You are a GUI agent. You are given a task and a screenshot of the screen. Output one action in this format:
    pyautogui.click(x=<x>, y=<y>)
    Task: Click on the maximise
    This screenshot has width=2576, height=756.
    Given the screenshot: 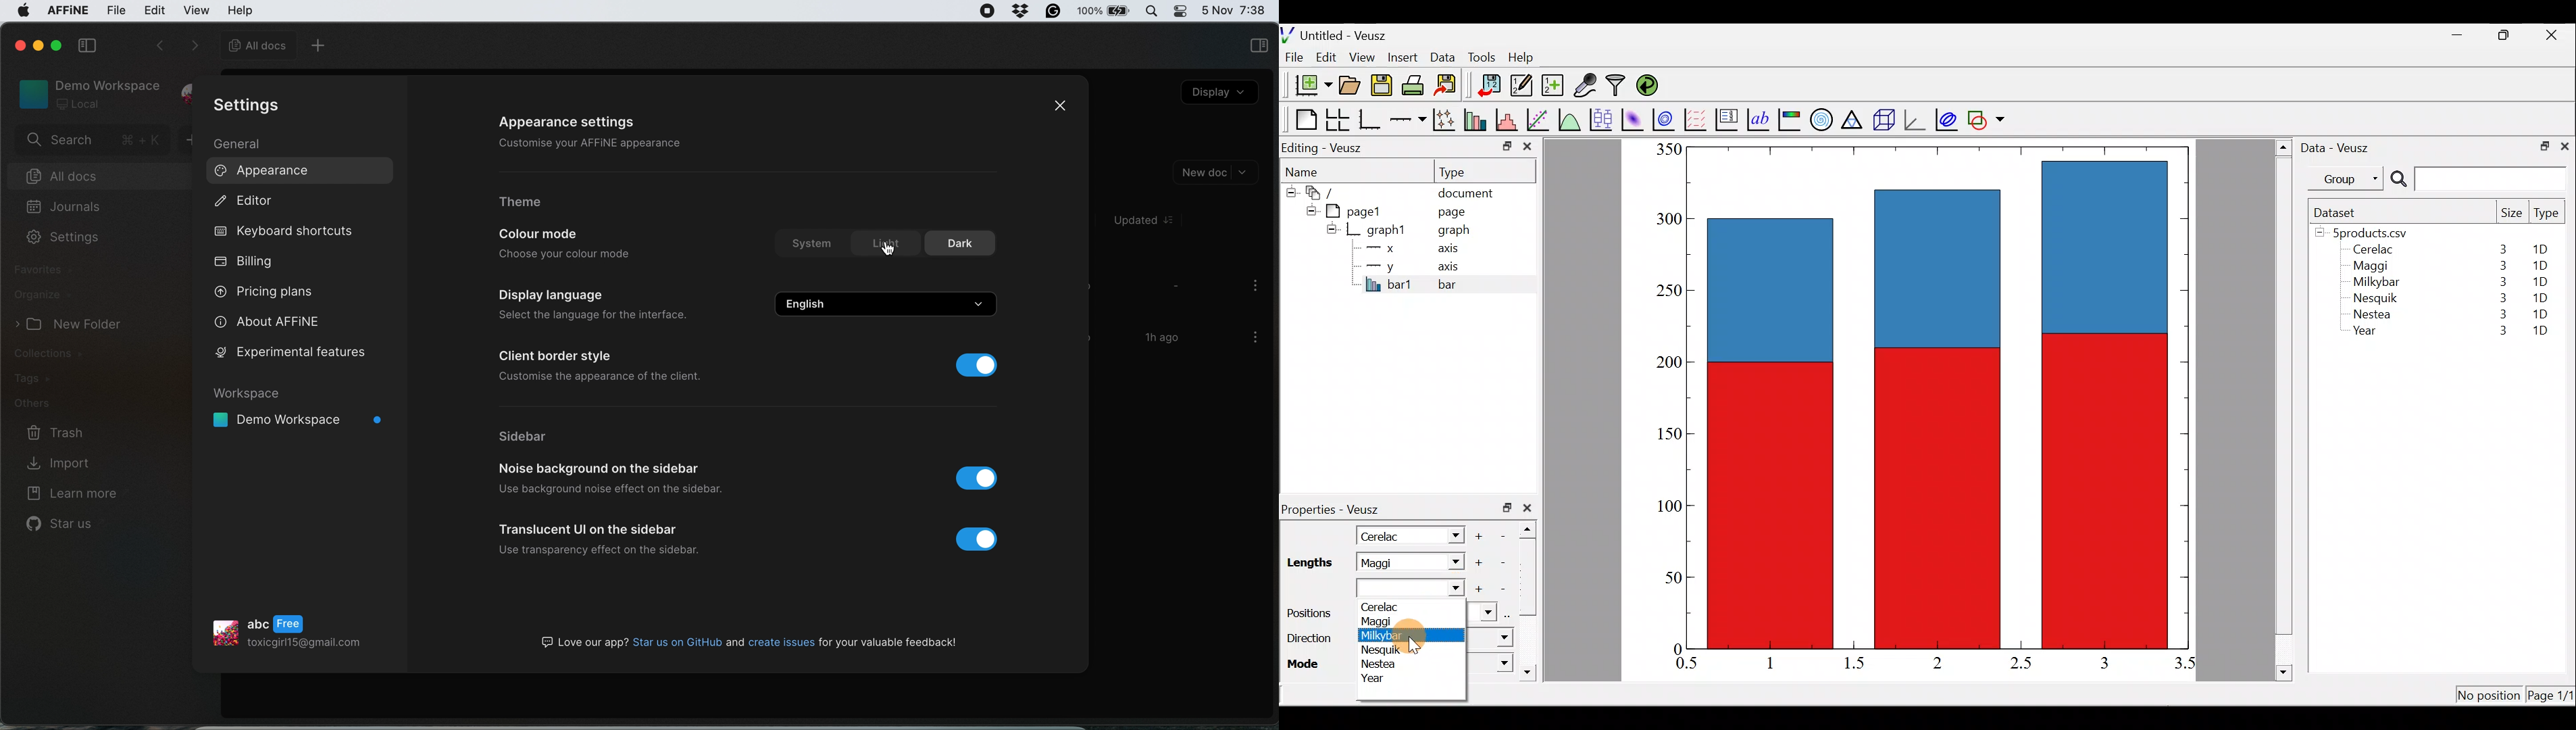 What is the action you would take?
    pyautogui.click(x=58, y=45)
    